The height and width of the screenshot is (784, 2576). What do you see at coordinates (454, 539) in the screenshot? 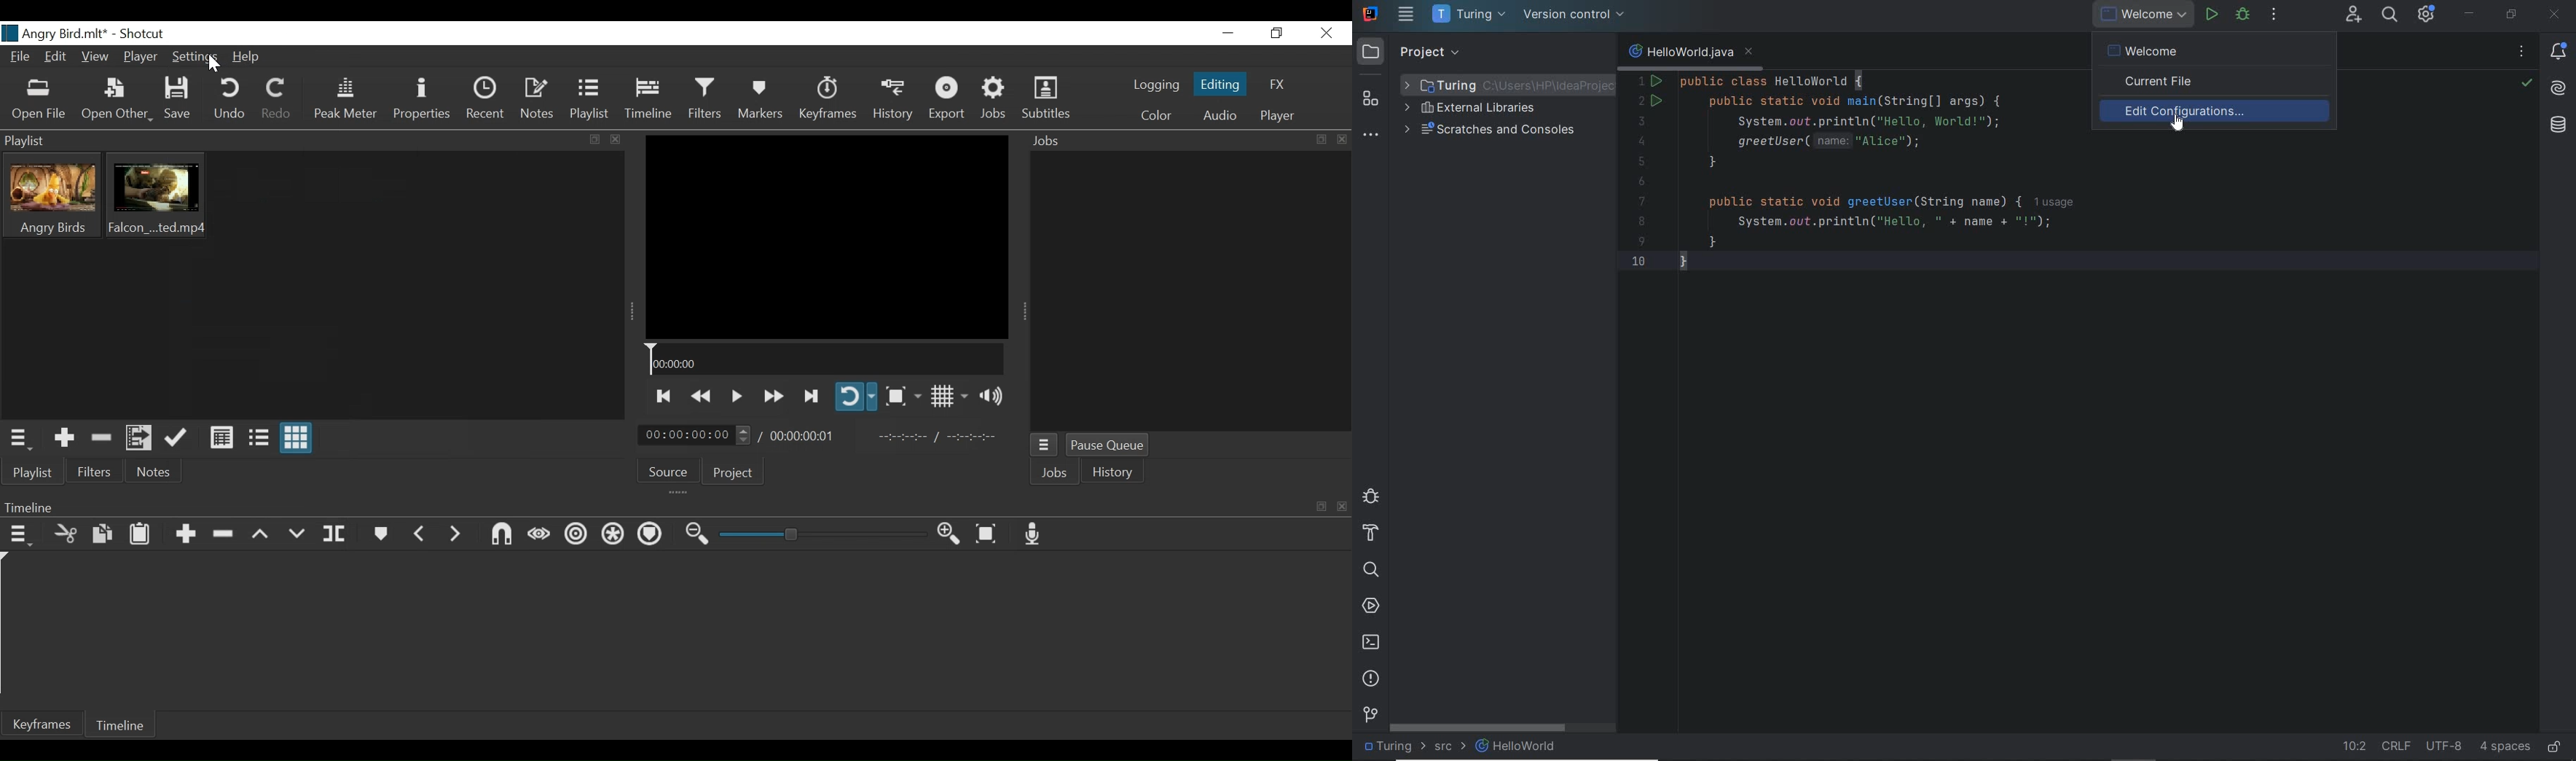
I see `Next marker` at bounding box center [454, 539].